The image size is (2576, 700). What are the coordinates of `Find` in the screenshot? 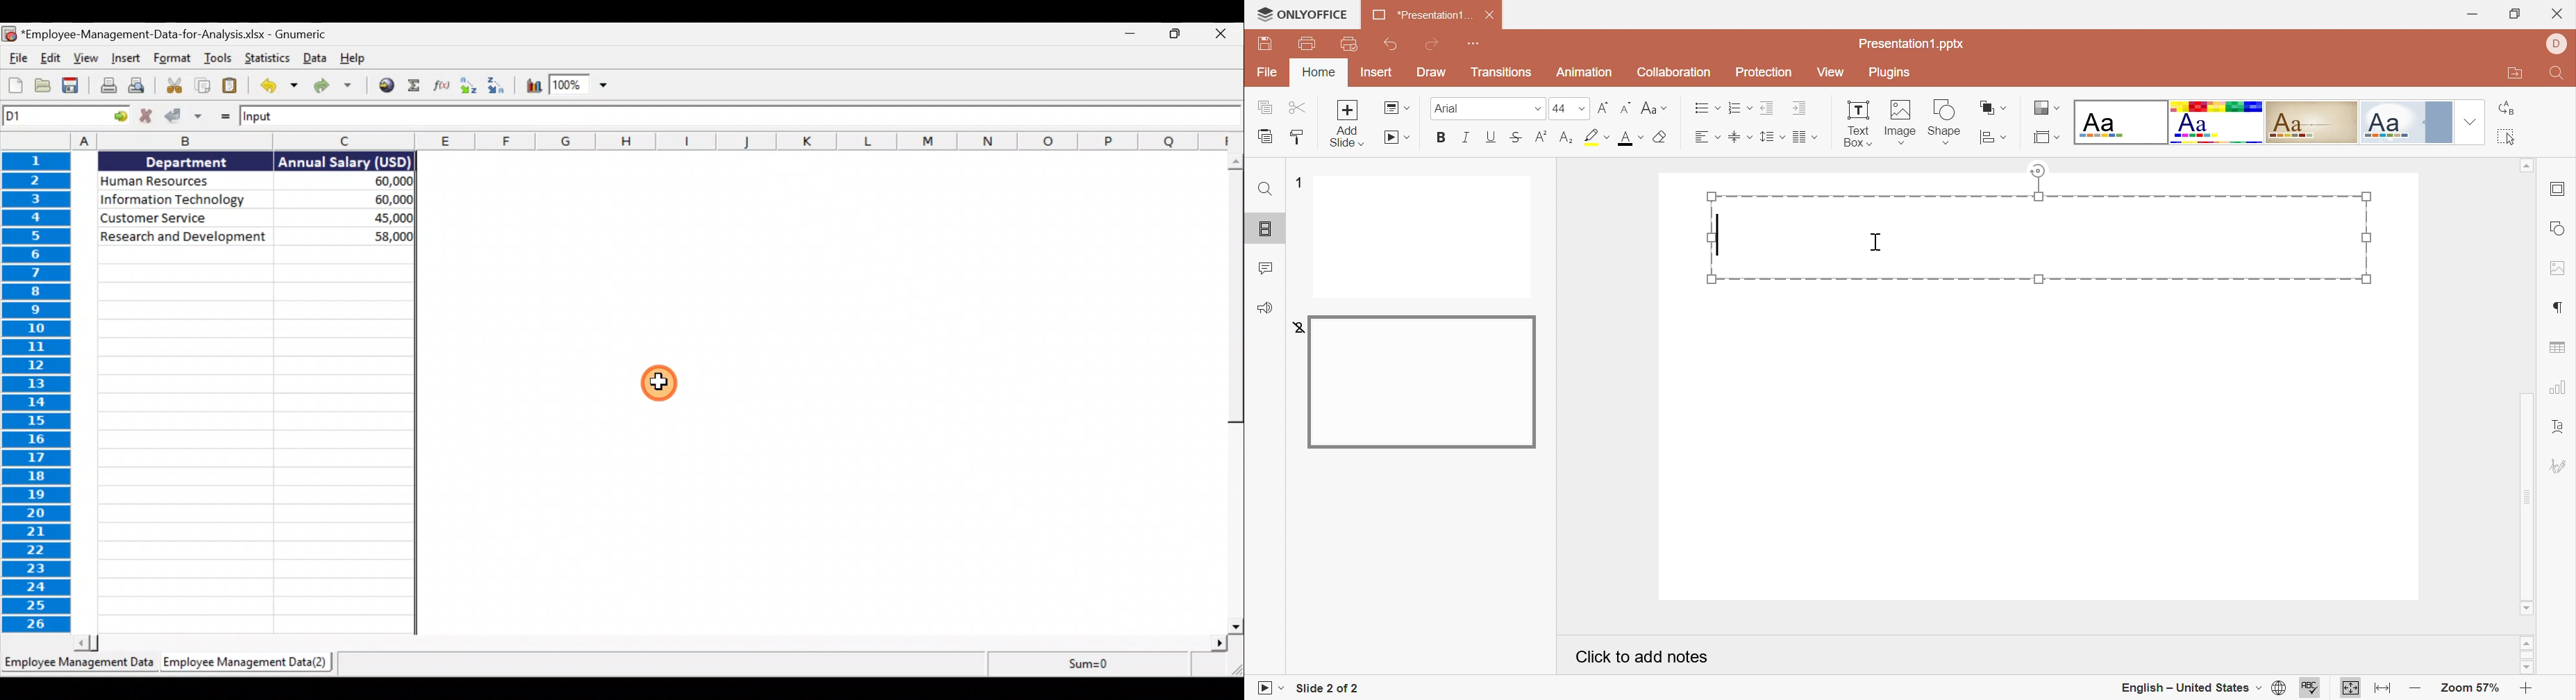 It's located at (1266, 188).